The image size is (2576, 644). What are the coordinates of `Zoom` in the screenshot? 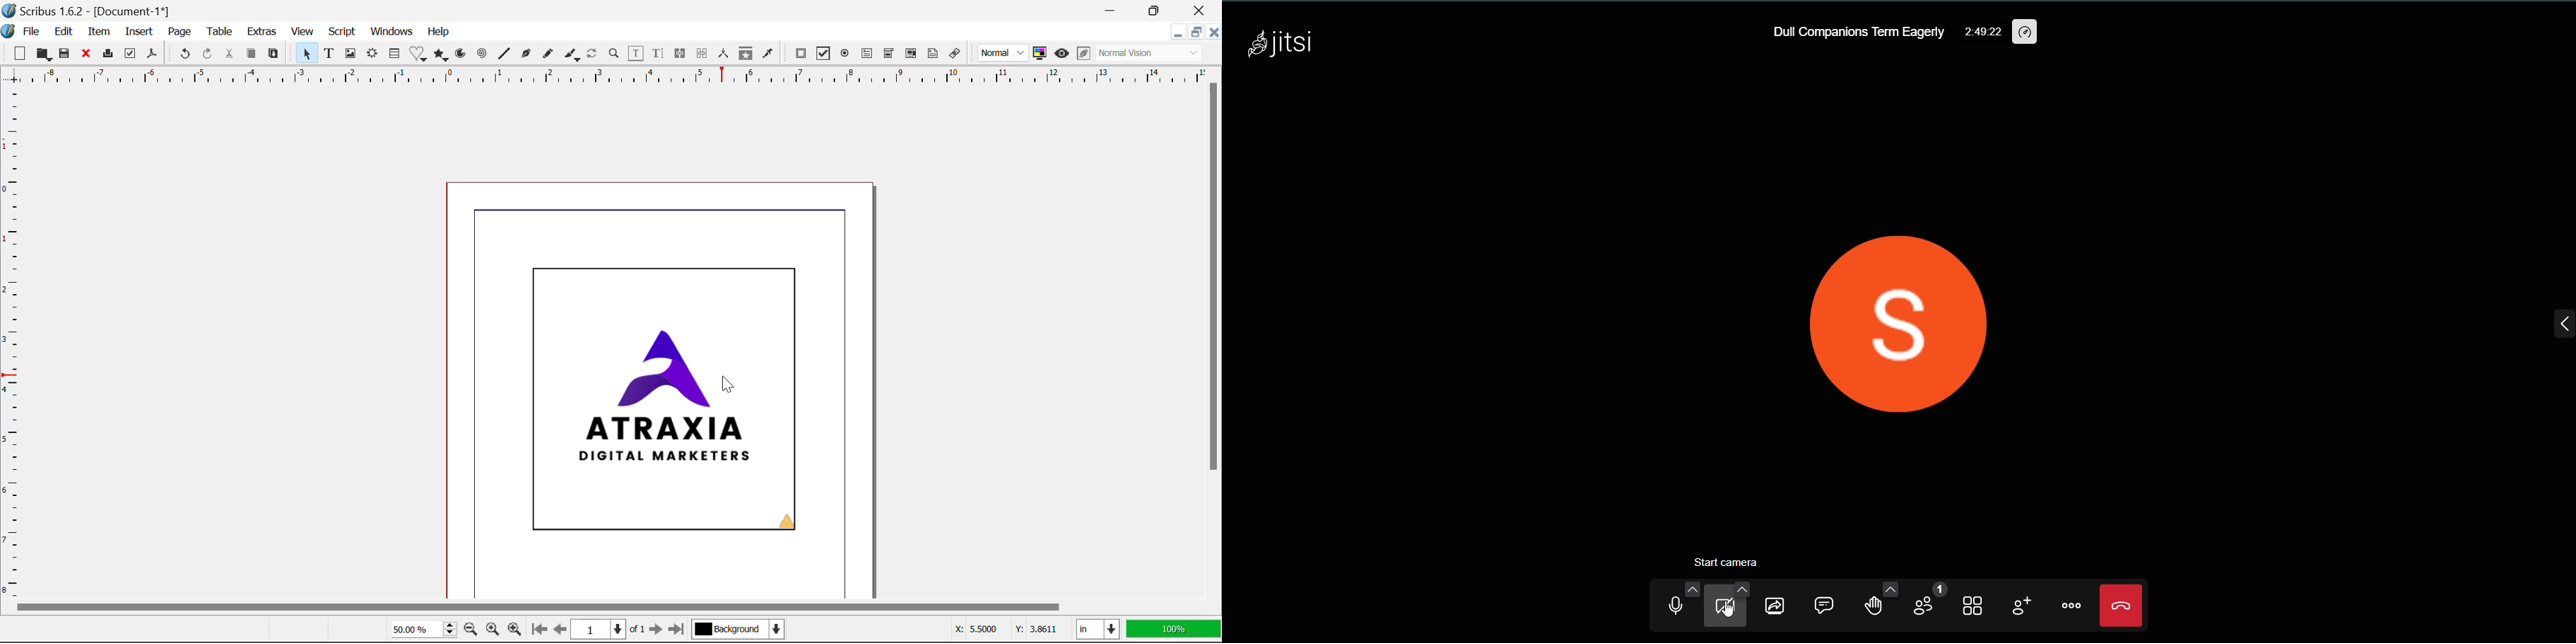 It's located at (616, 55).